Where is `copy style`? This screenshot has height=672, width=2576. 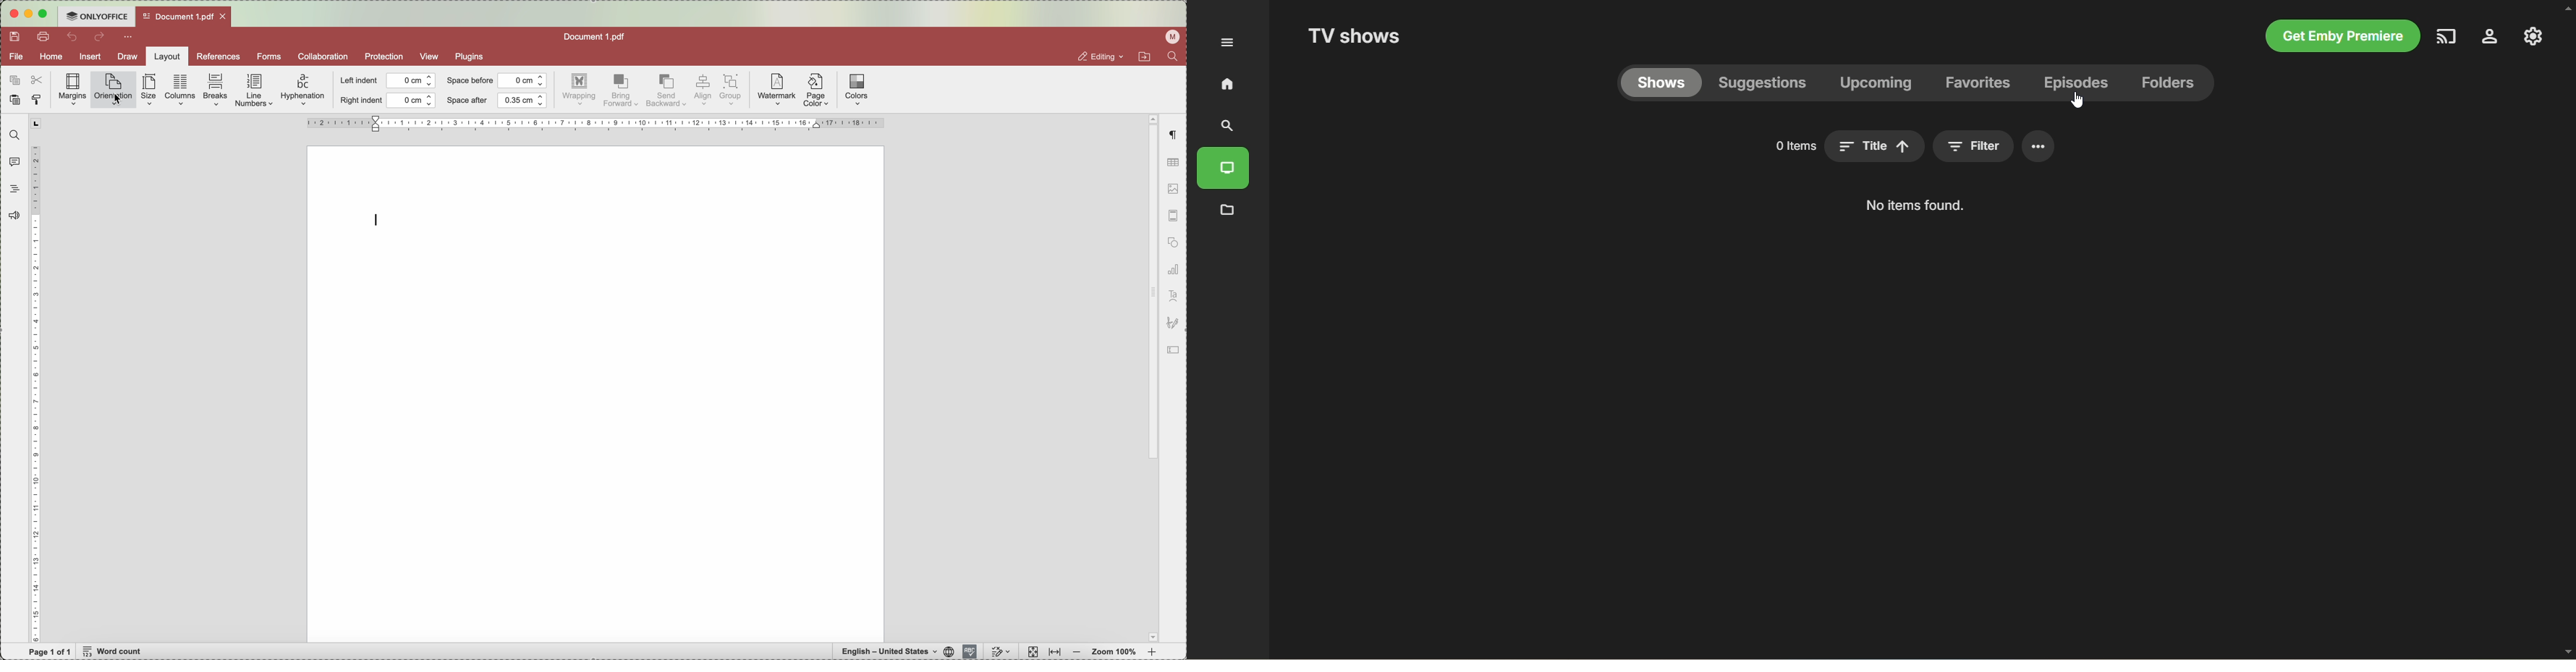
copy style is located at coordinates (39, 100).